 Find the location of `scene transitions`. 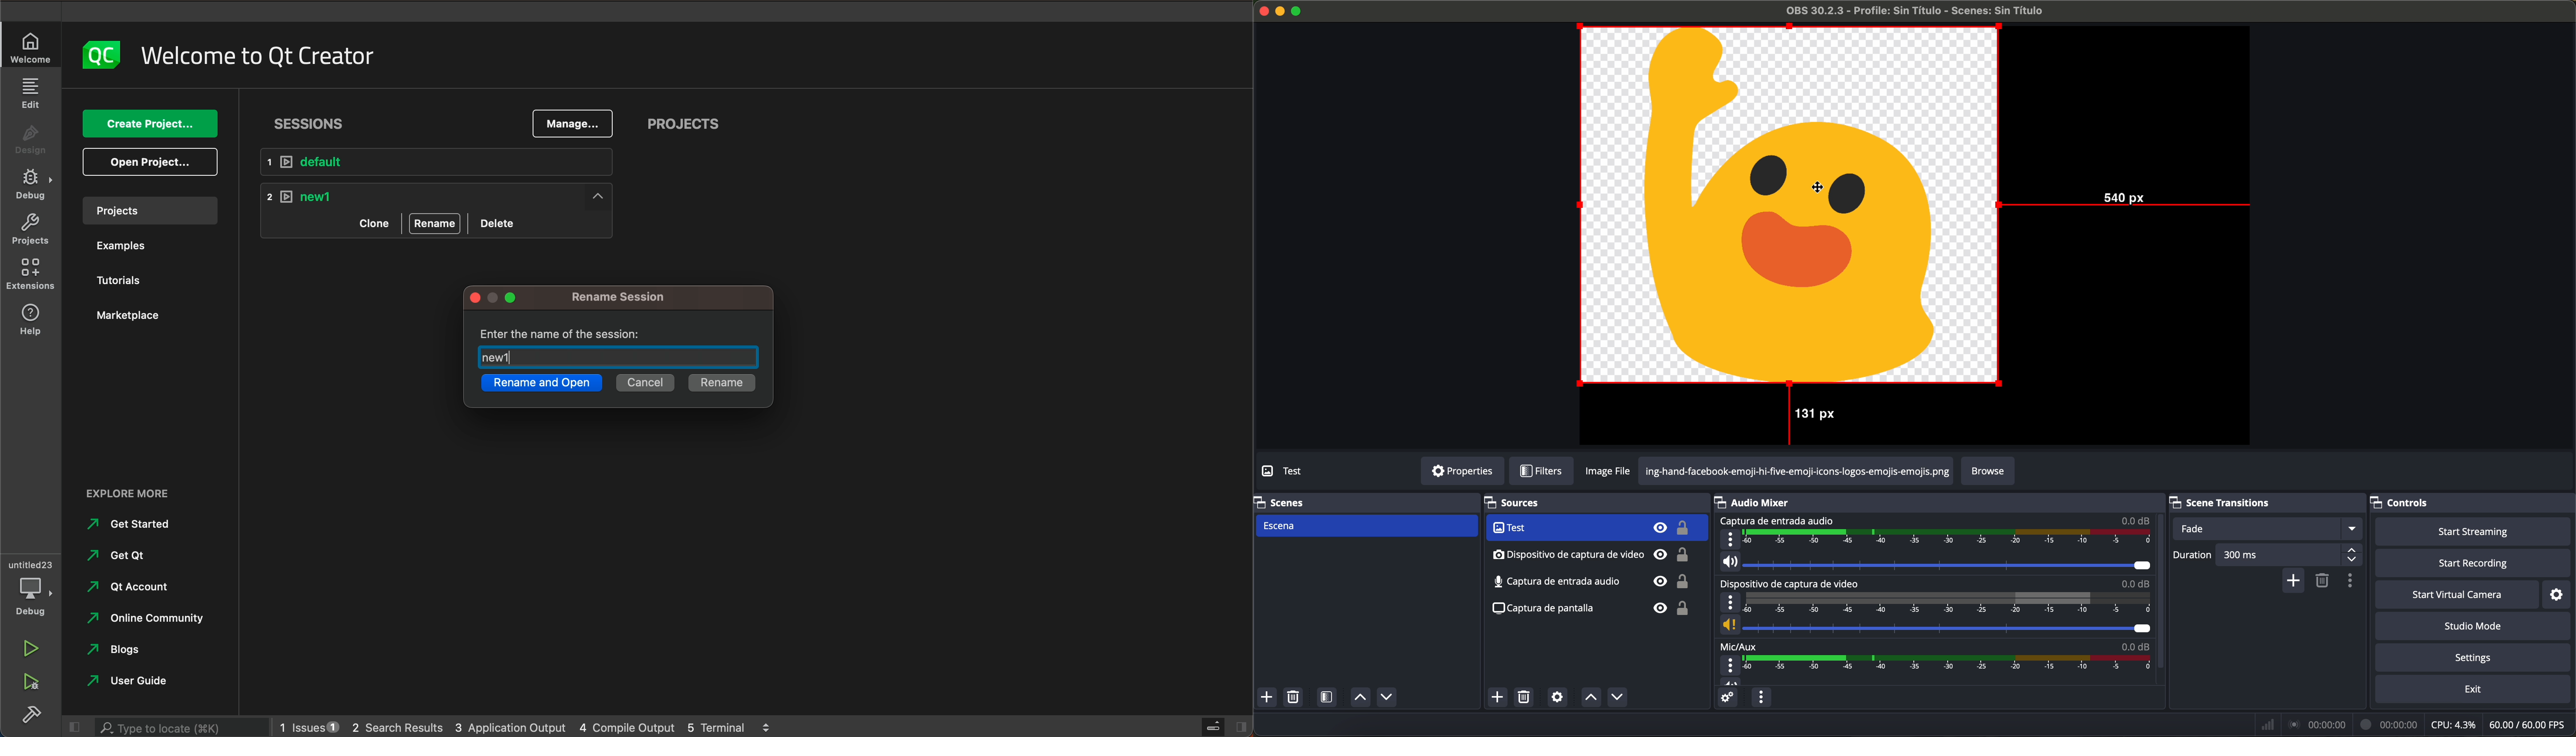

scene transitions is located at coordinates (2232, 501).